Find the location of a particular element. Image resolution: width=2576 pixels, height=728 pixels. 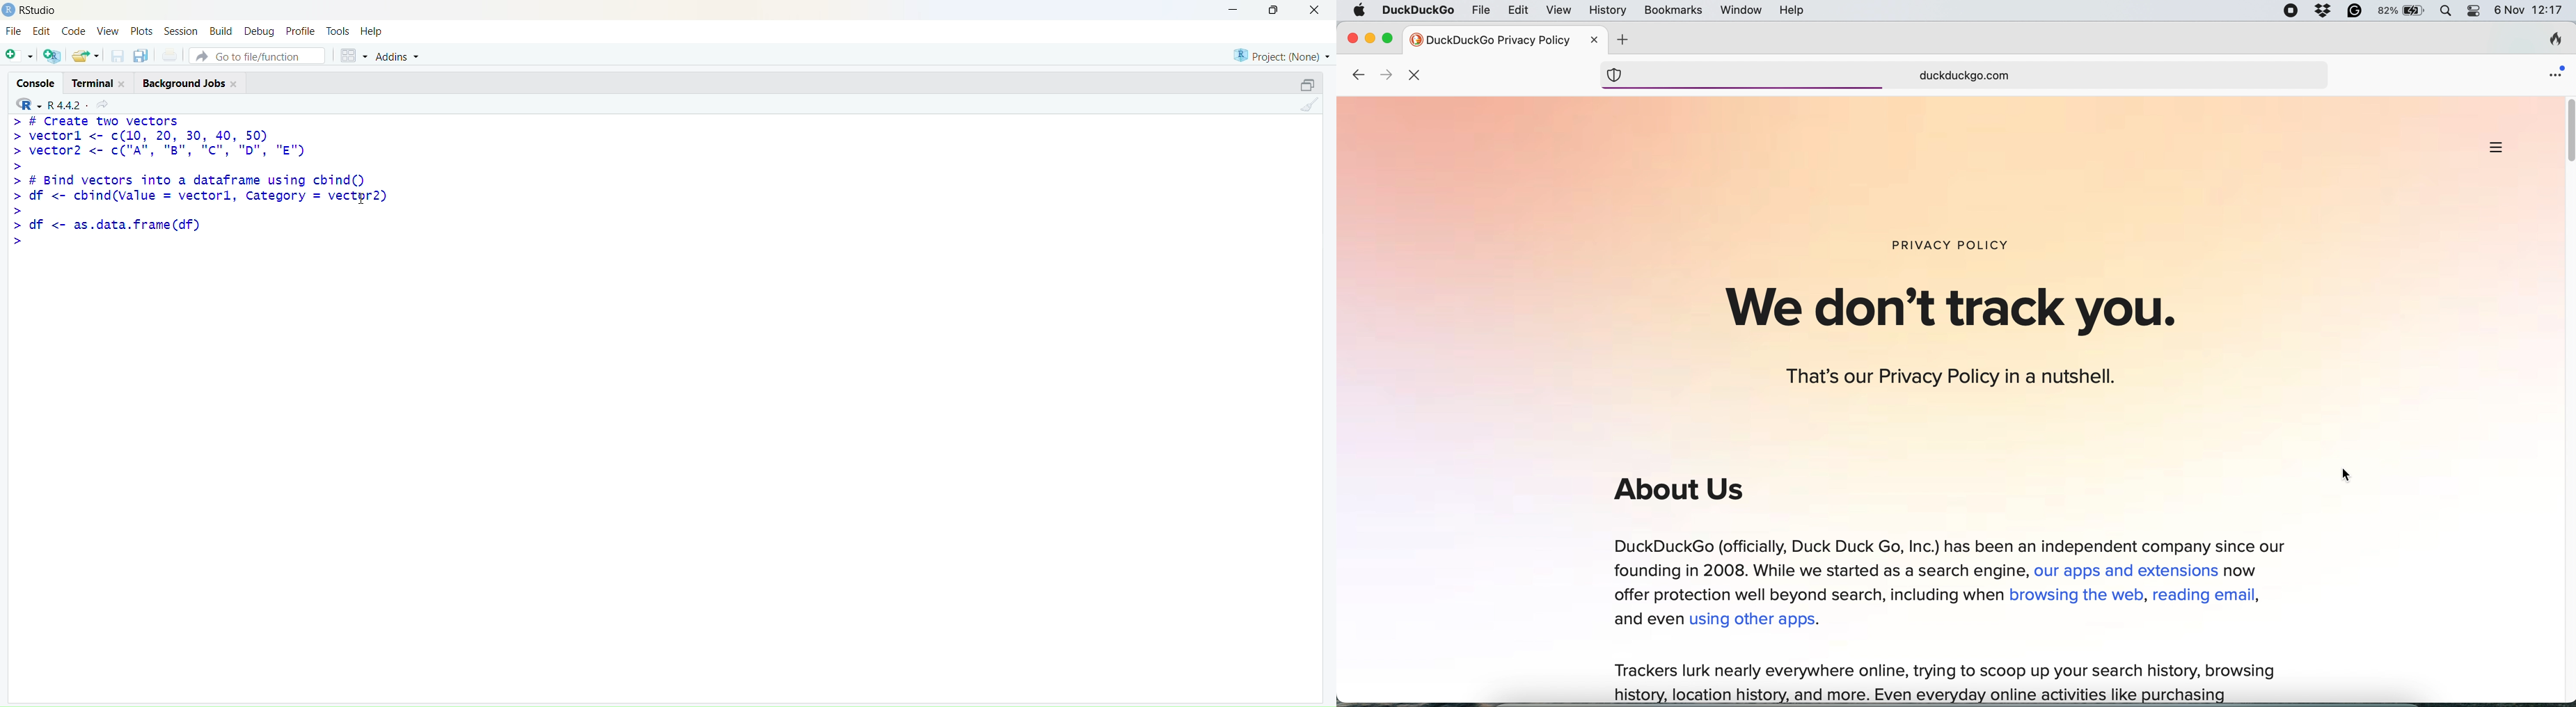

Addins is located at coordinates (397, 56).